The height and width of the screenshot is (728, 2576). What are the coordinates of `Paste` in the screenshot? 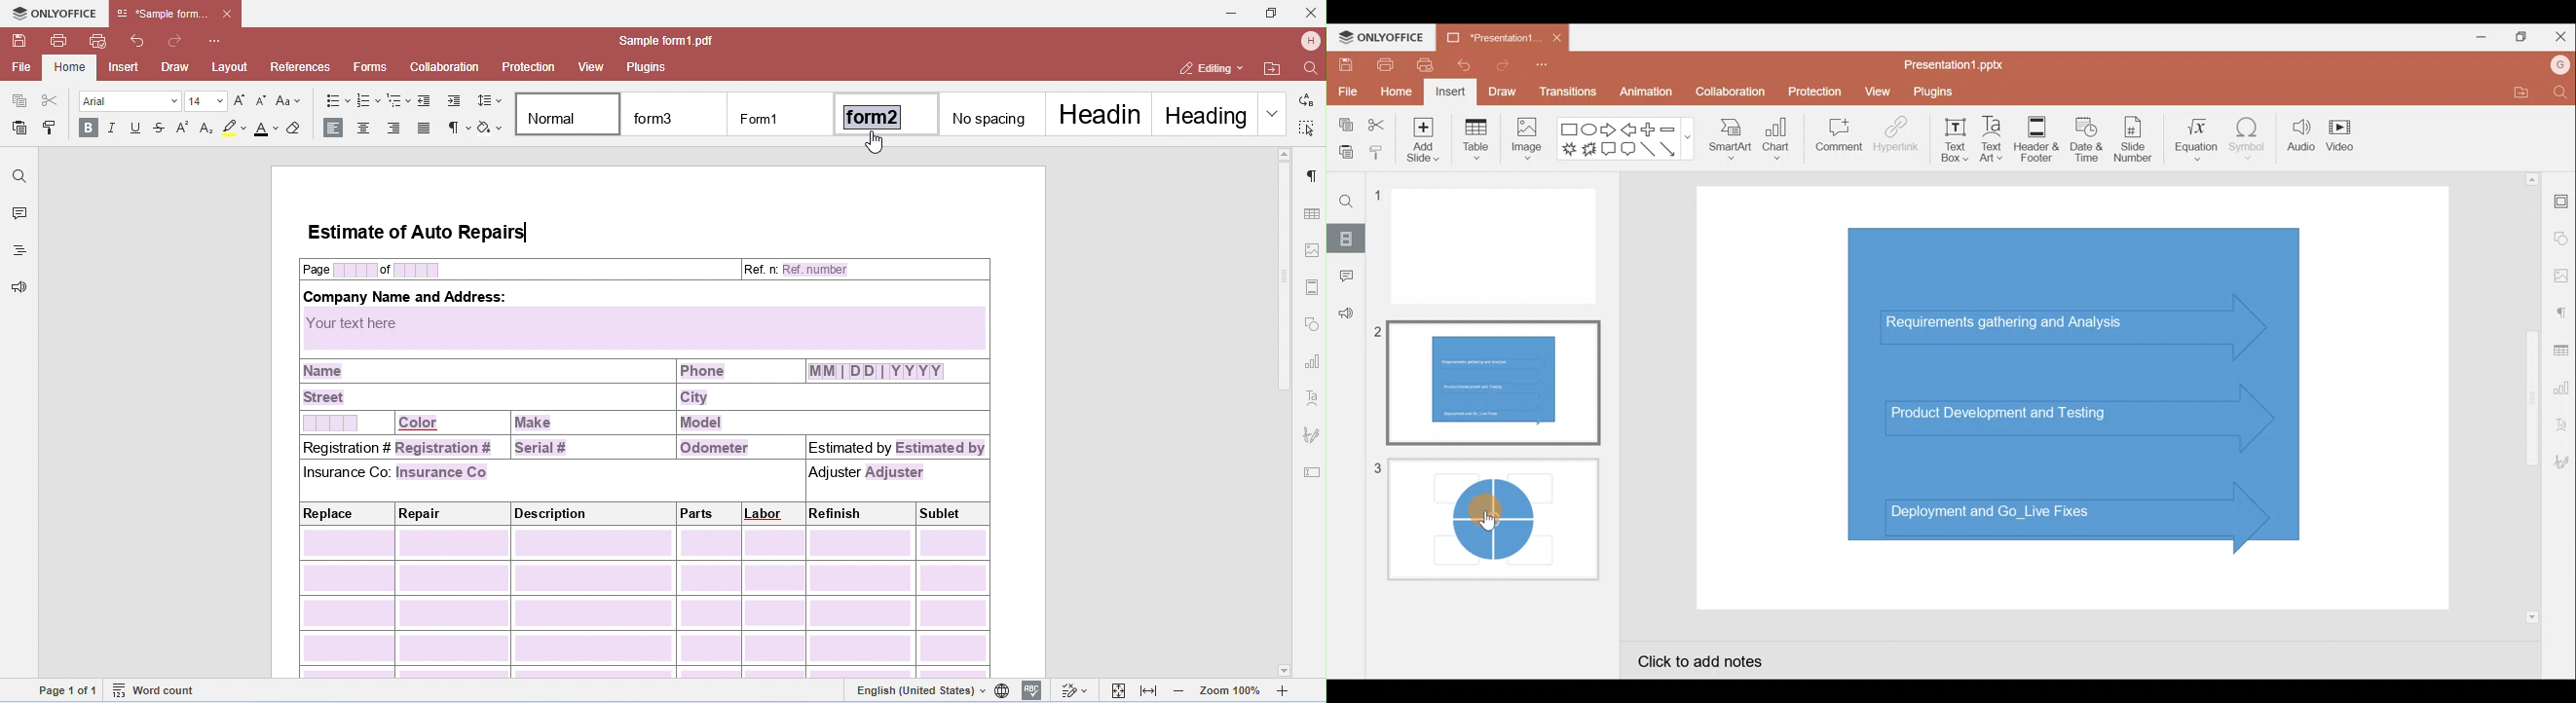 It's located at (1343, 149).